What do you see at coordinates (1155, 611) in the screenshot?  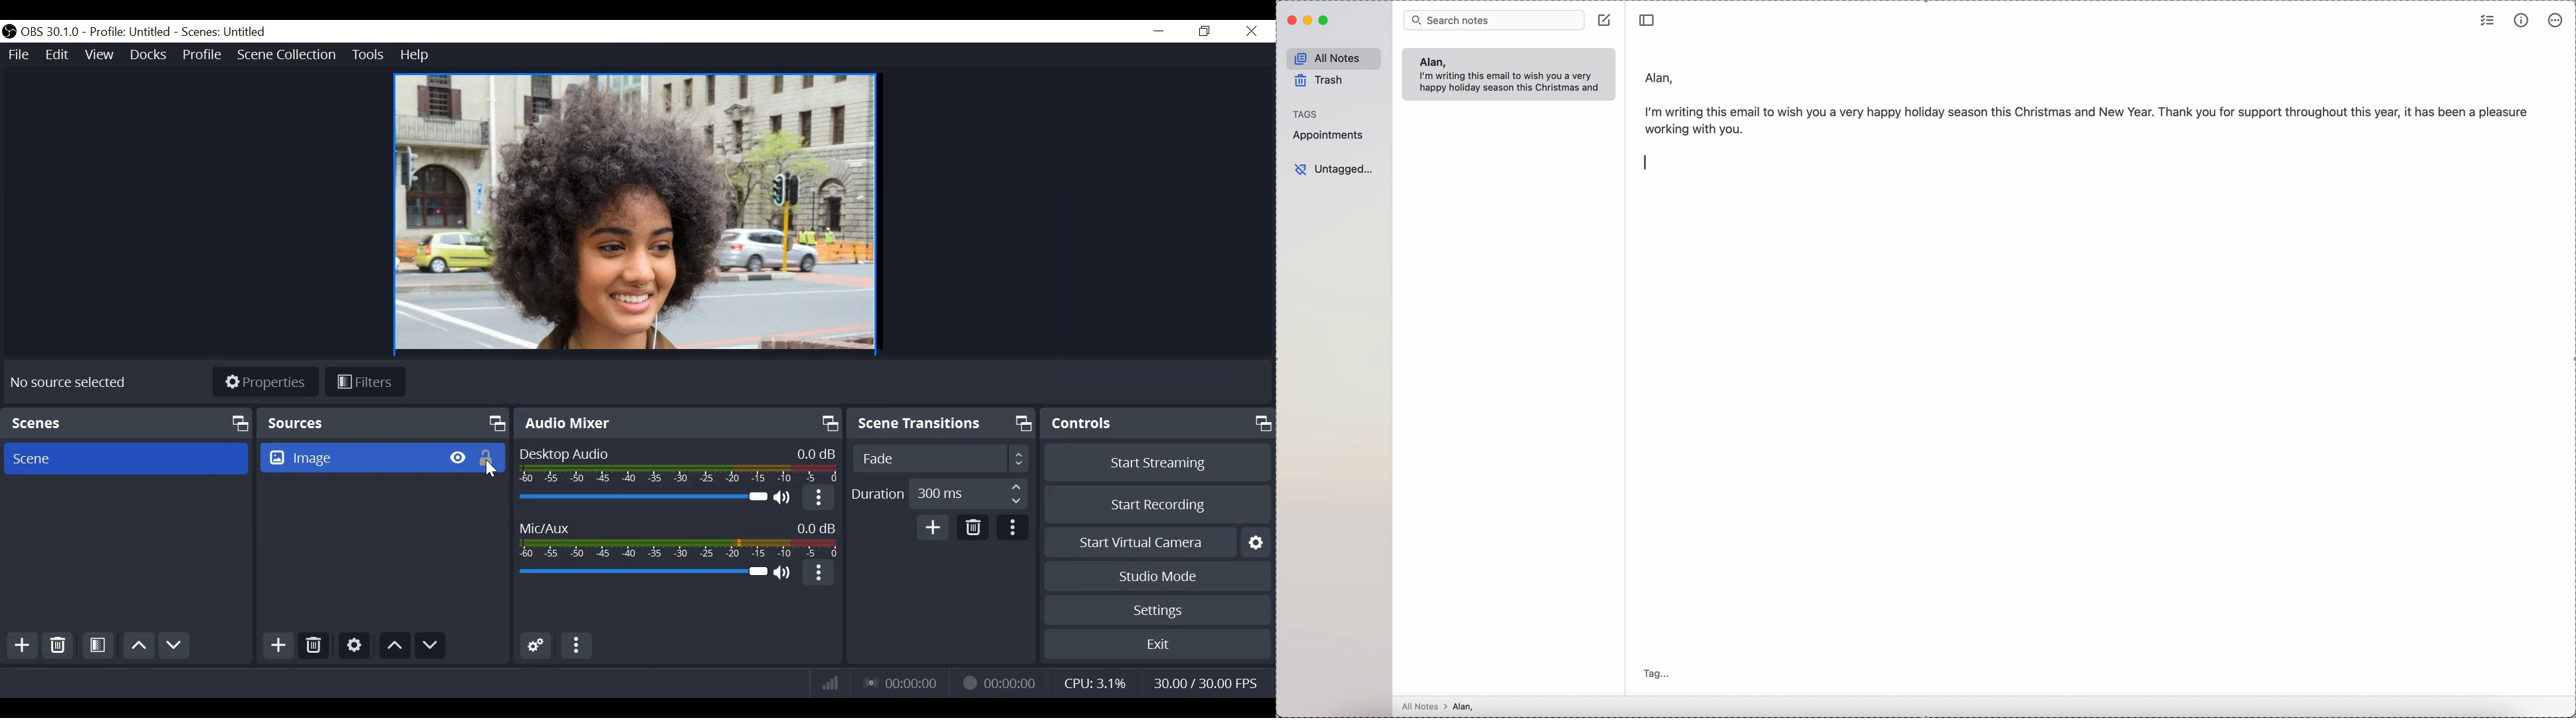 I see `Settings` at bounding box center [1155, 611].